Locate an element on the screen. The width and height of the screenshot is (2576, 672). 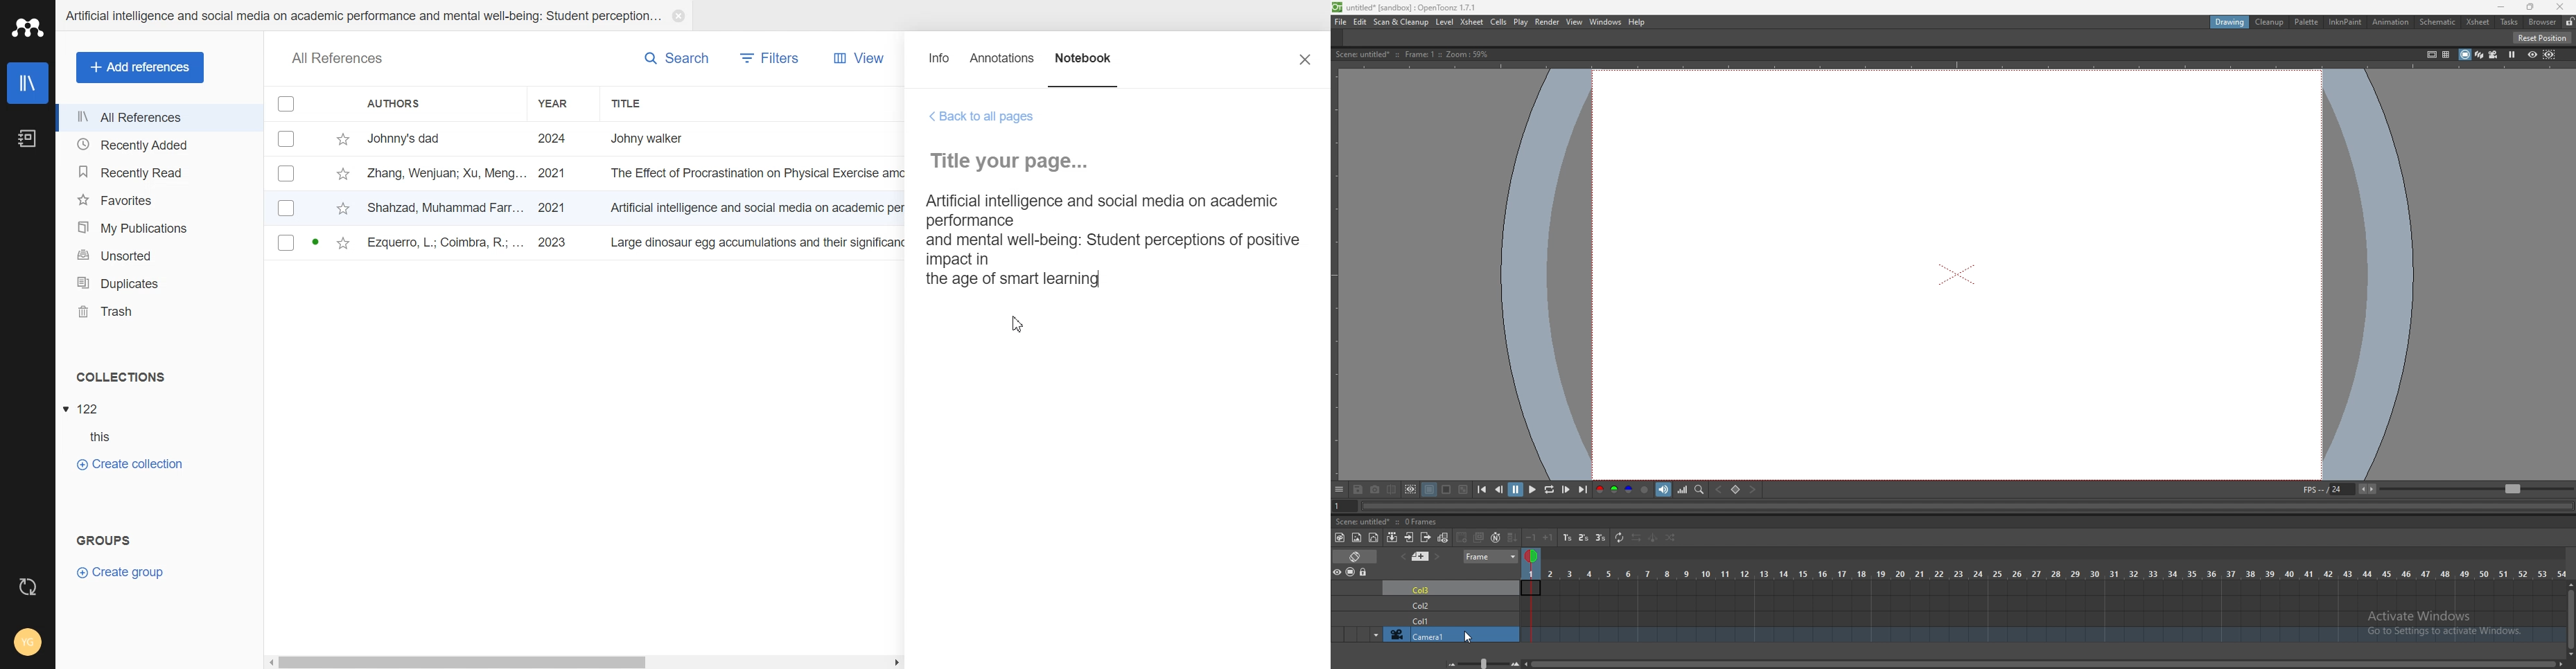
View is located at coordinates (855, 58).